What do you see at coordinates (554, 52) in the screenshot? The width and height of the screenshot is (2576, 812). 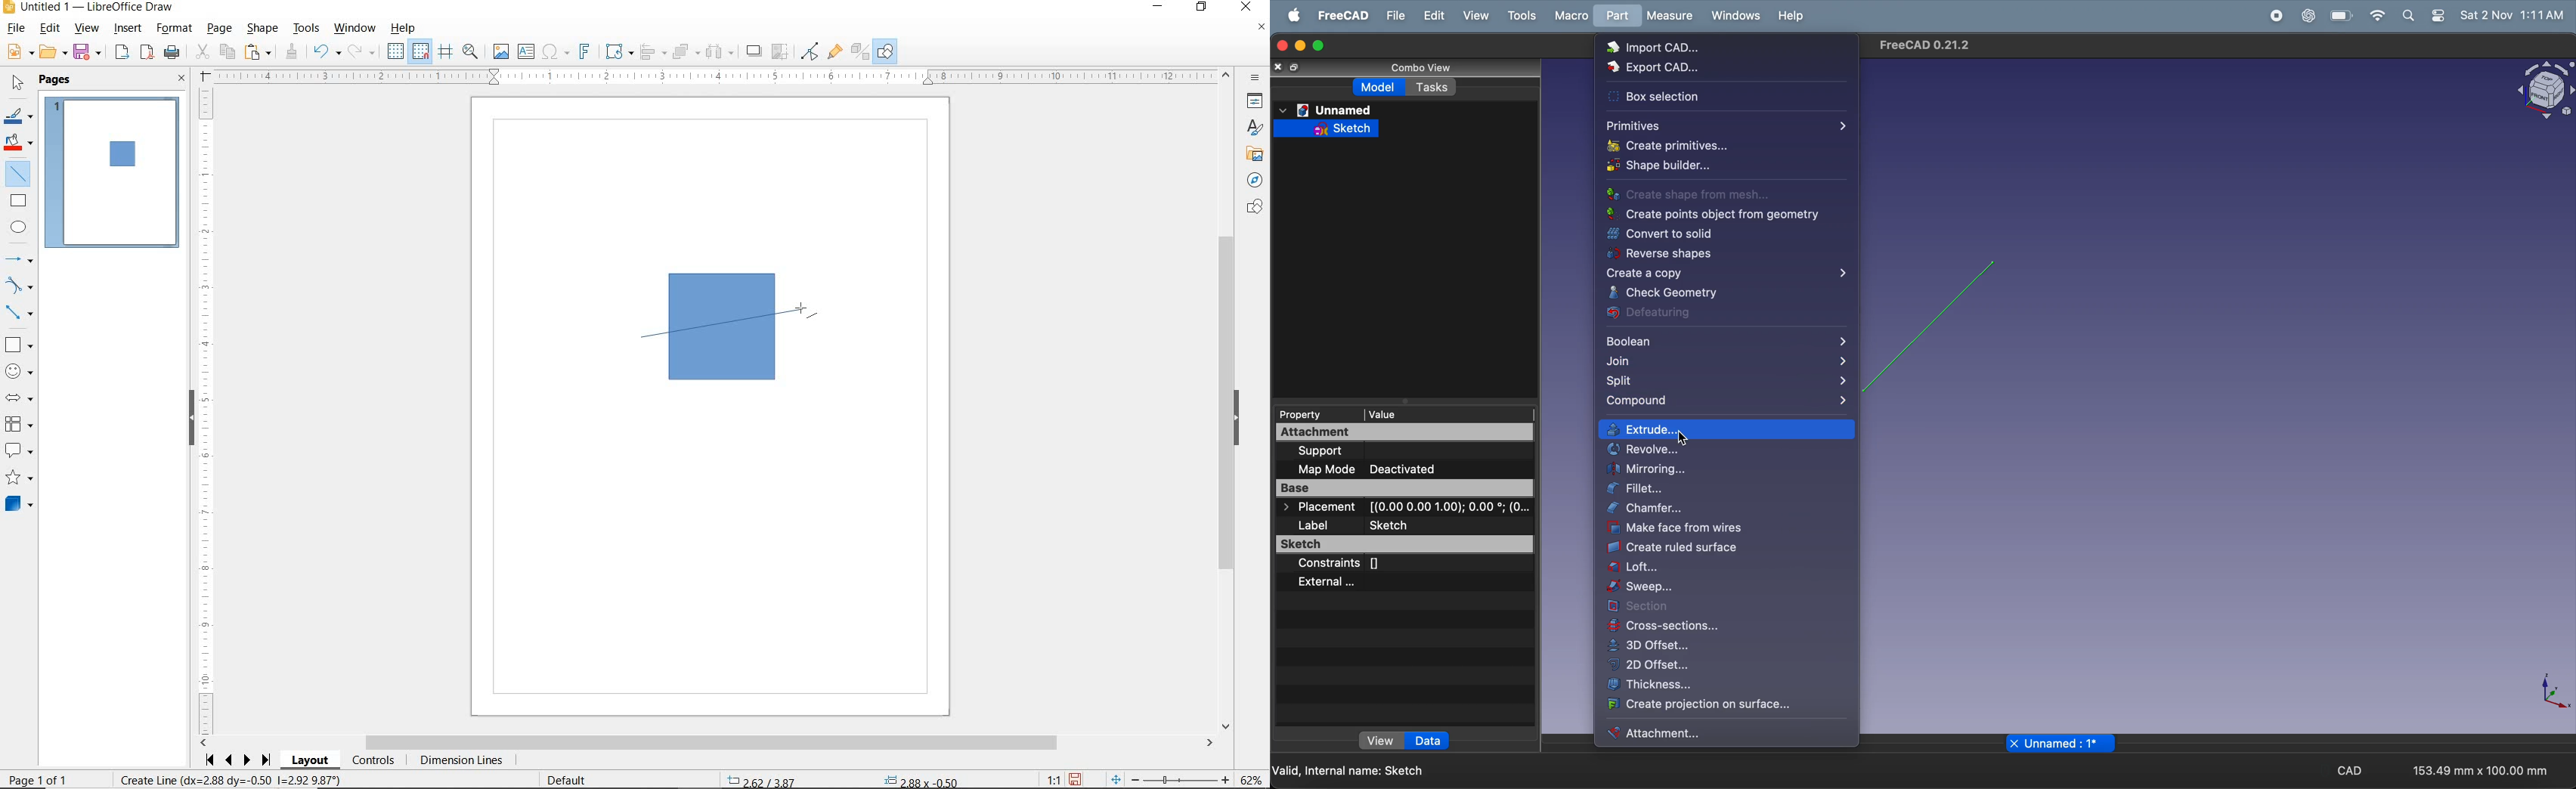 I see `INSERT SPECIAL CHARACTERS` at bounding box center [554, 52].